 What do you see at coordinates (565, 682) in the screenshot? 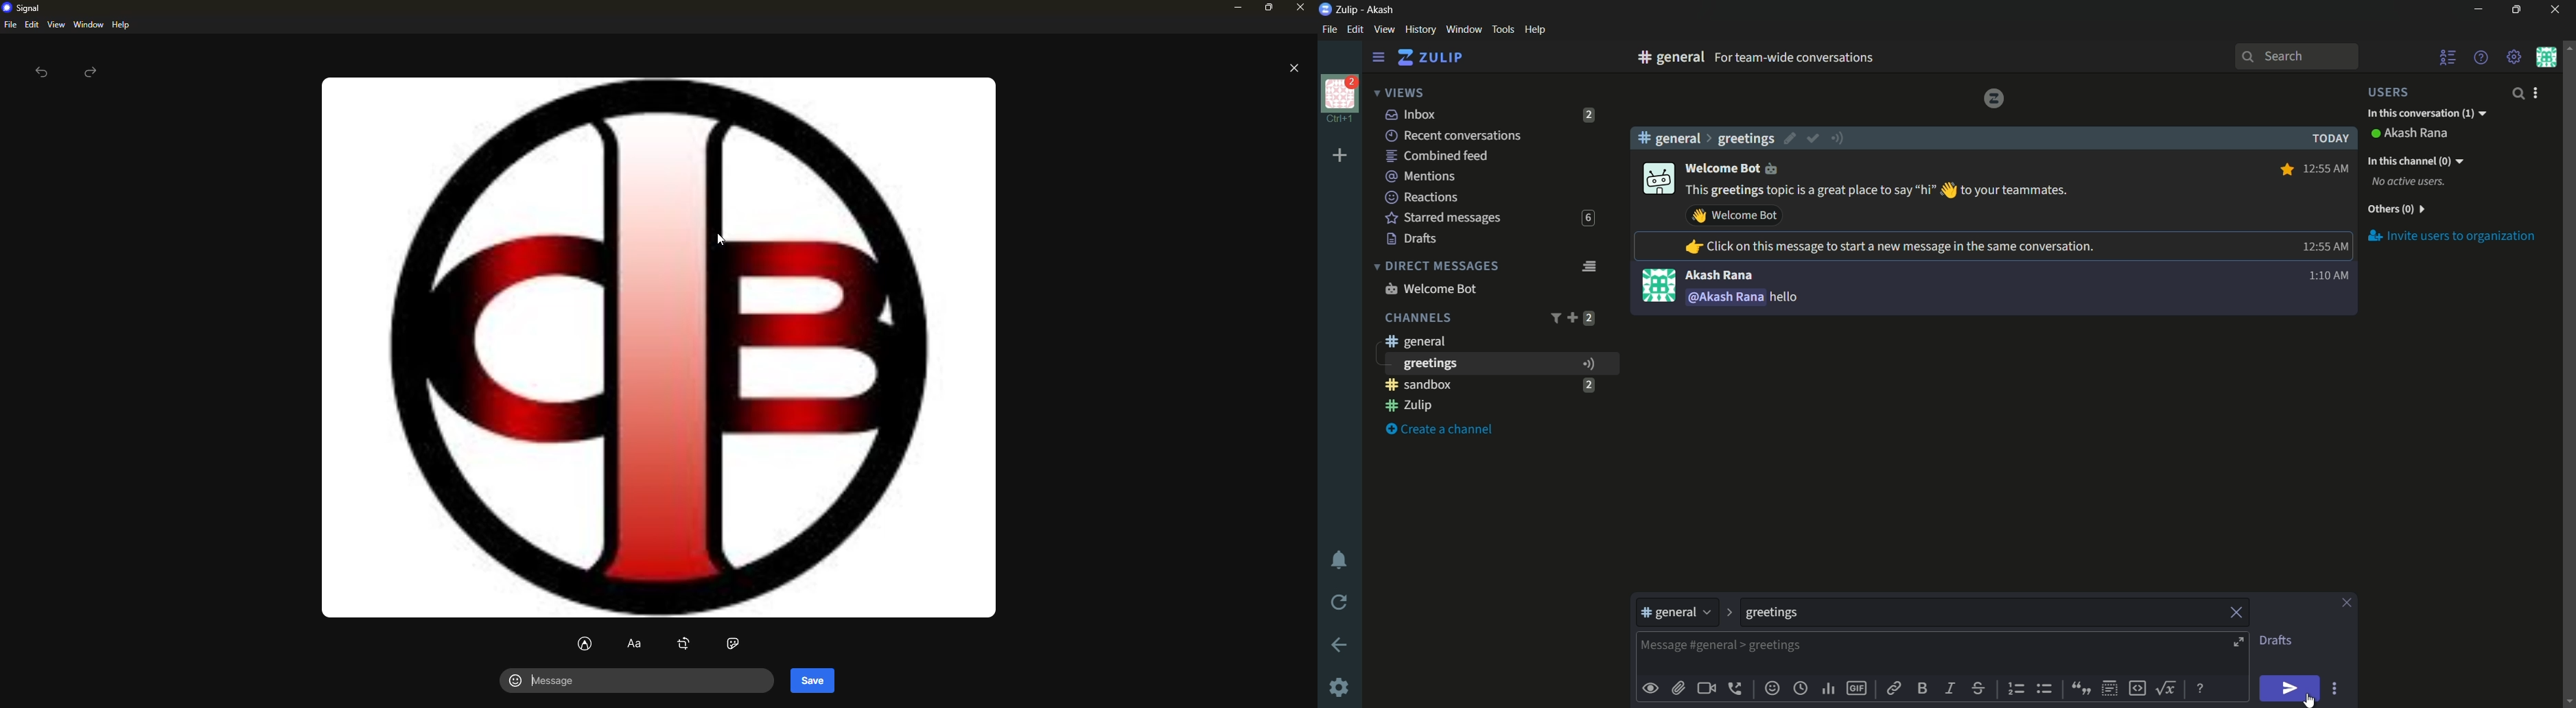
I see `message` at bounding box center [565, 682].